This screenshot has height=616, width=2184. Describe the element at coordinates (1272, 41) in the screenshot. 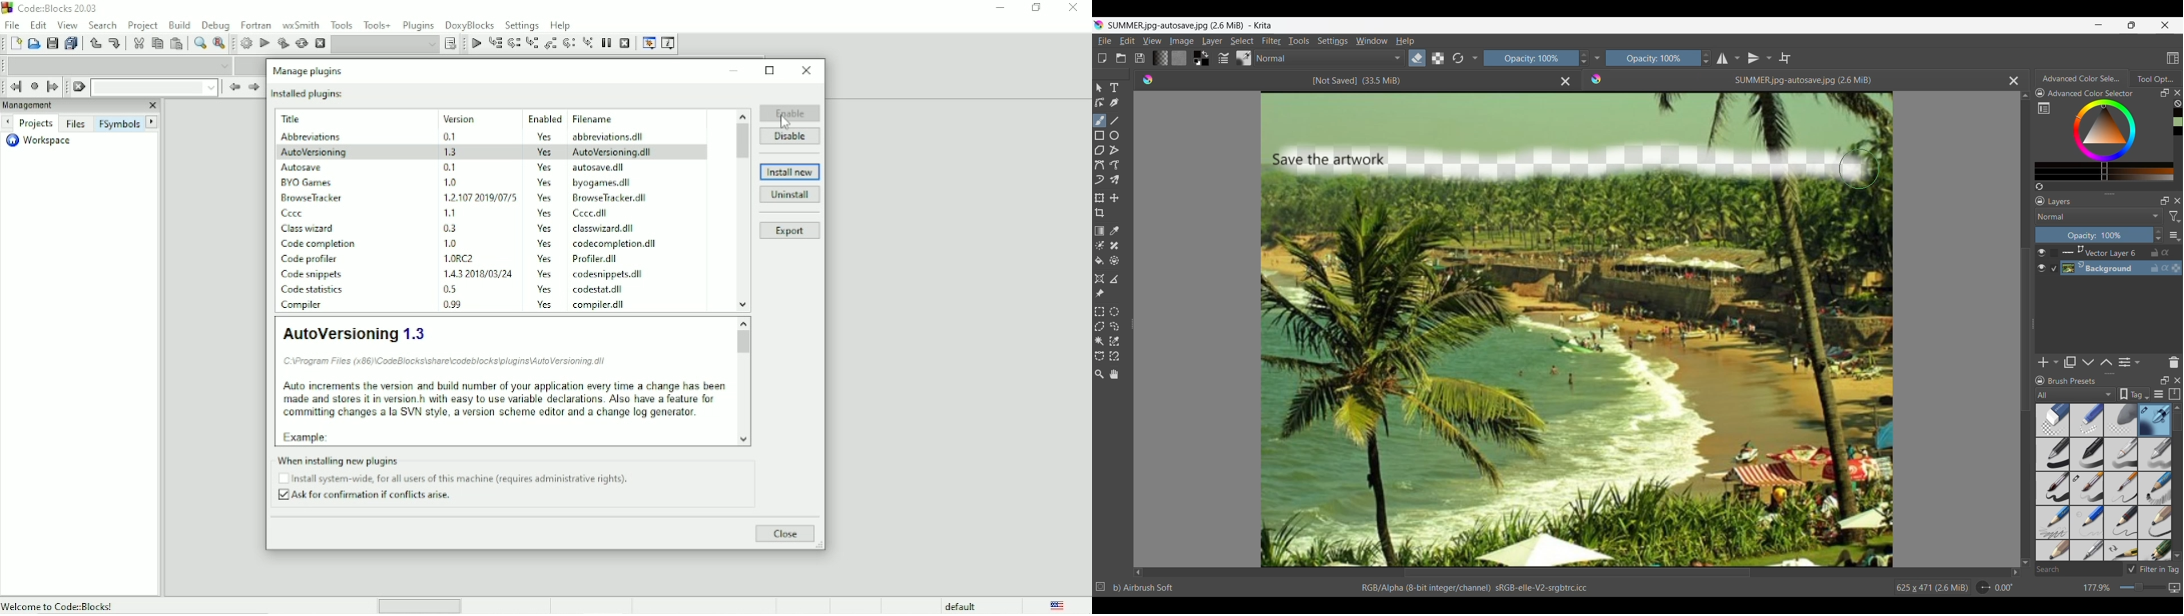

I see `Filter` at that location.